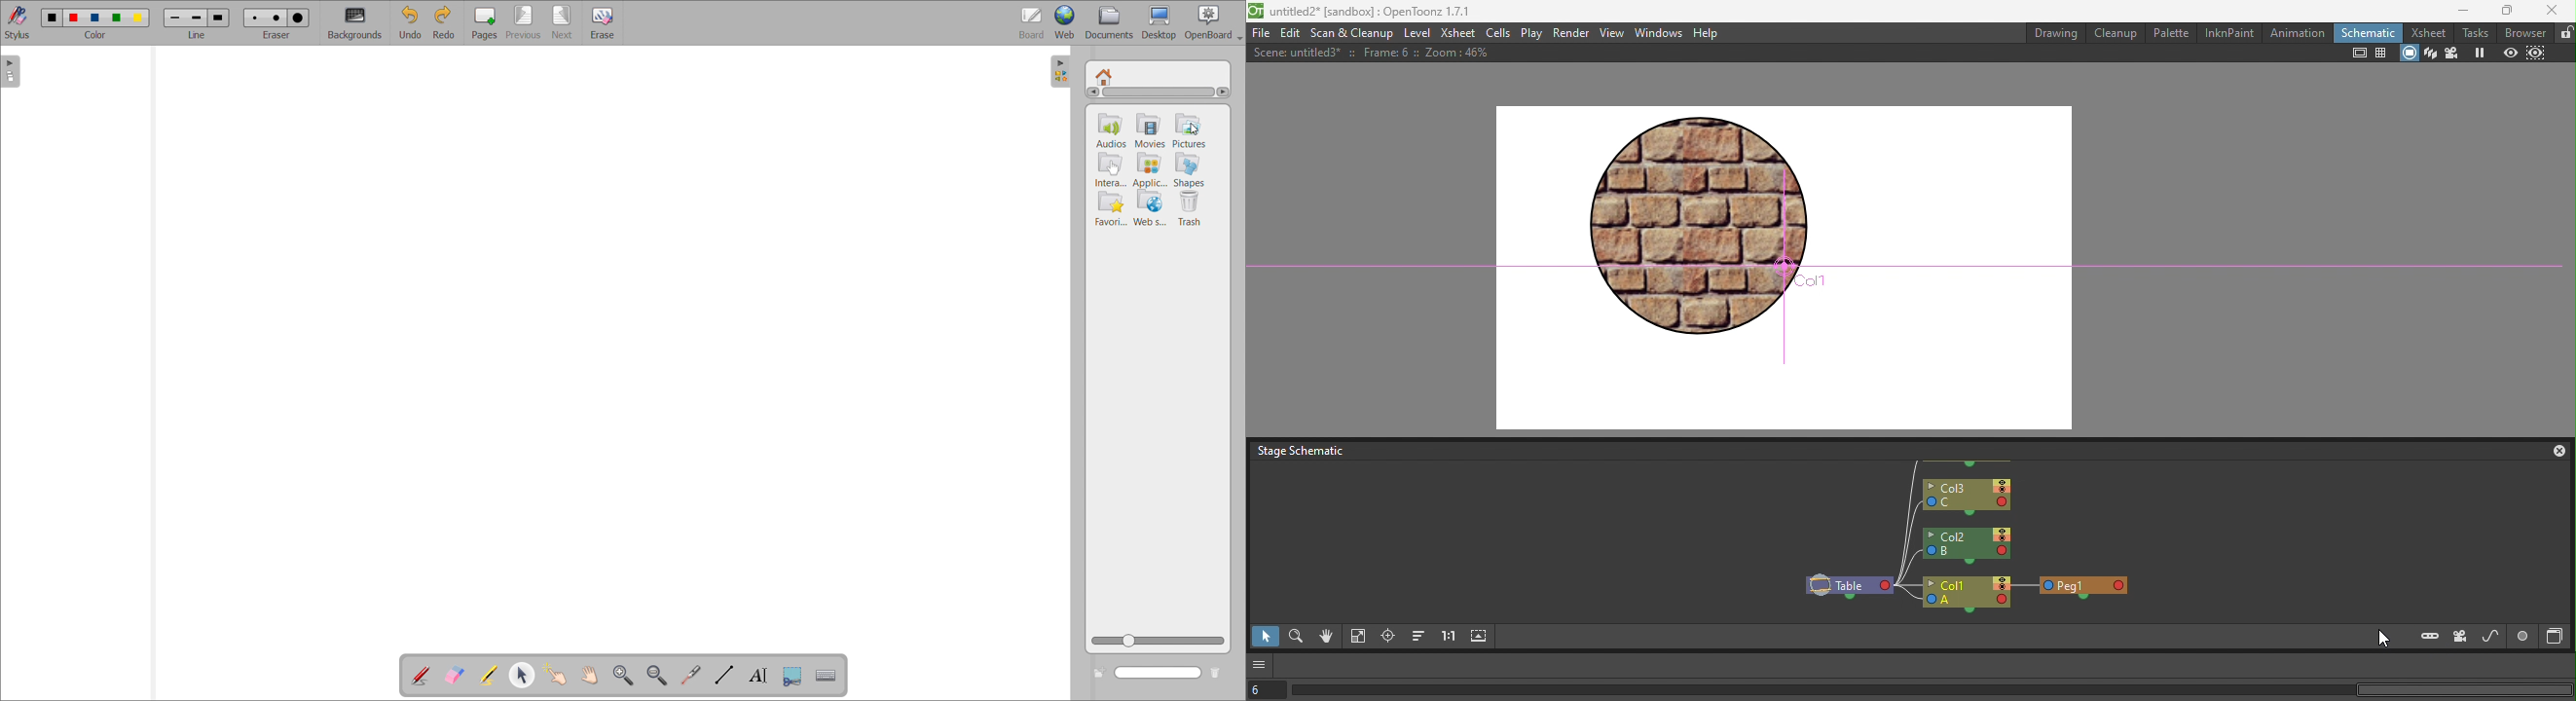  I want to click on Camera view, so click(2453, 54).